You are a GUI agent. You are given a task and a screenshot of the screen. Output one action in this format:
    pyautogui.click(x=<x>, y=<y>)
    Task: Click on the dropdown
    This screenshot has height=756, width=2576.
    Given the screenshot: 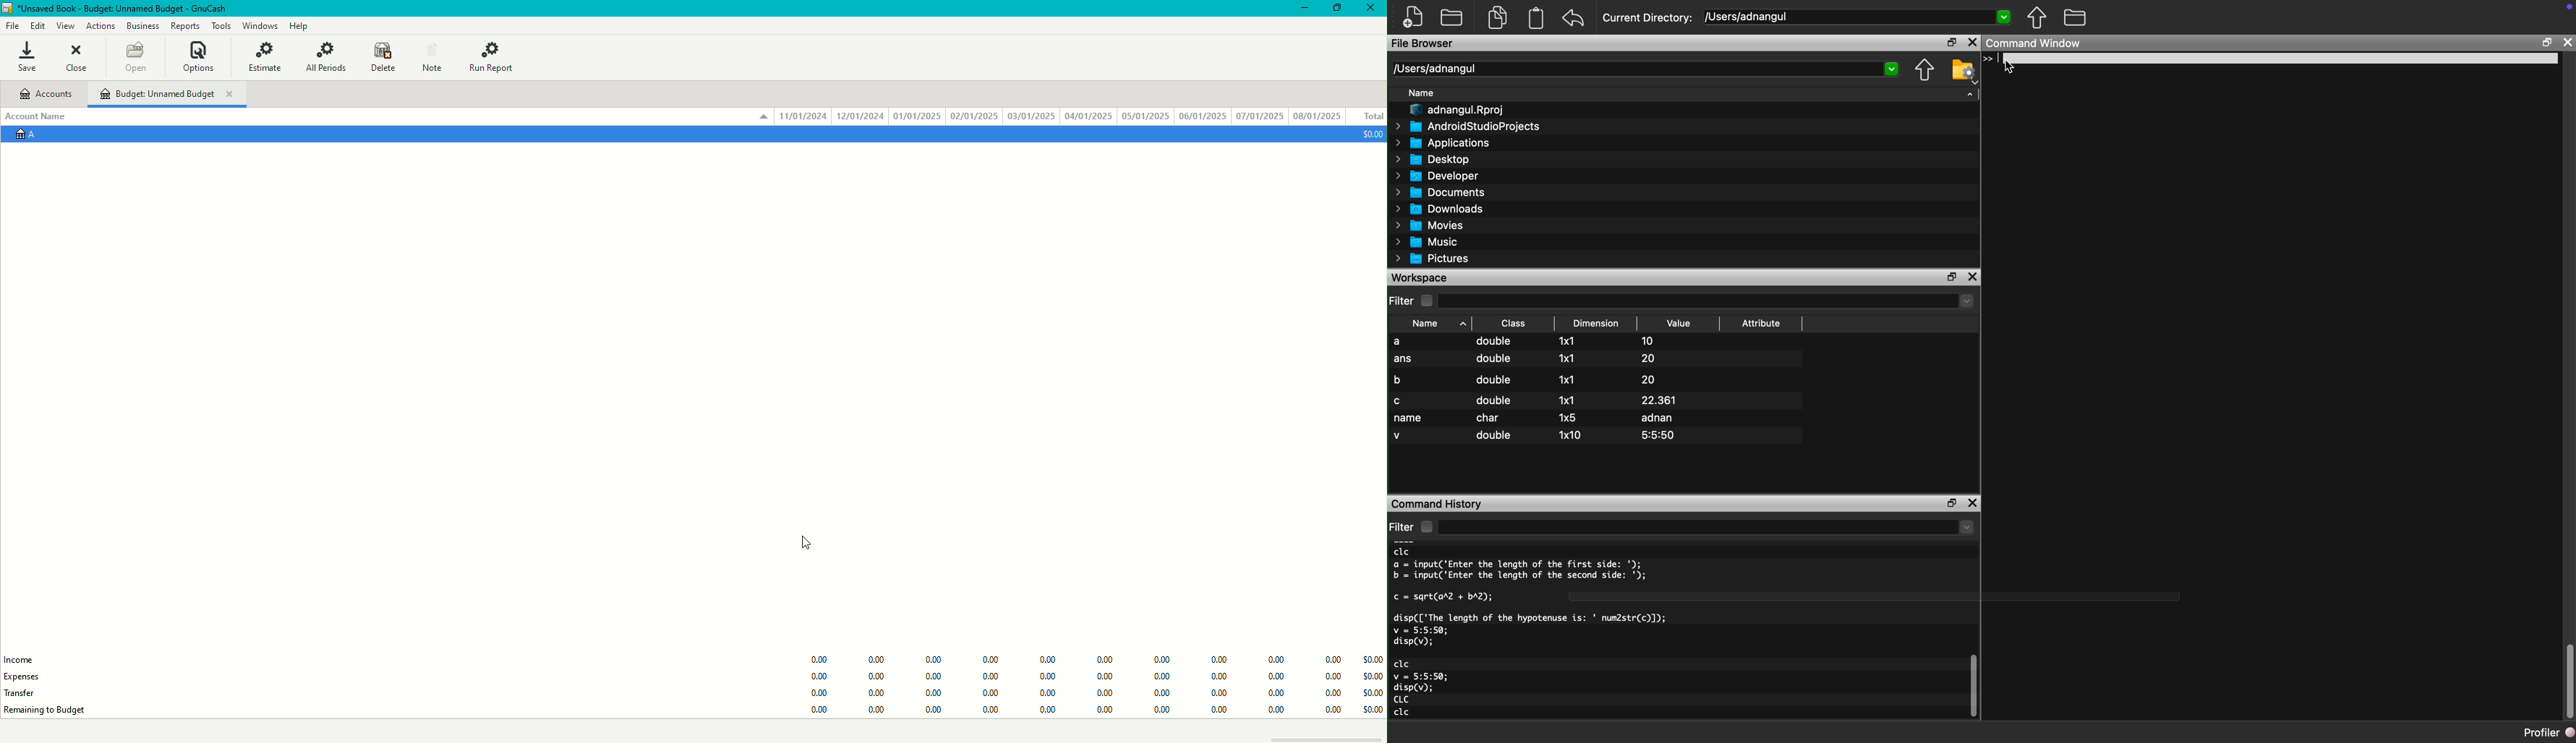 What is the action you would take?
    pyautogui.click(x=1892, y=69)
    